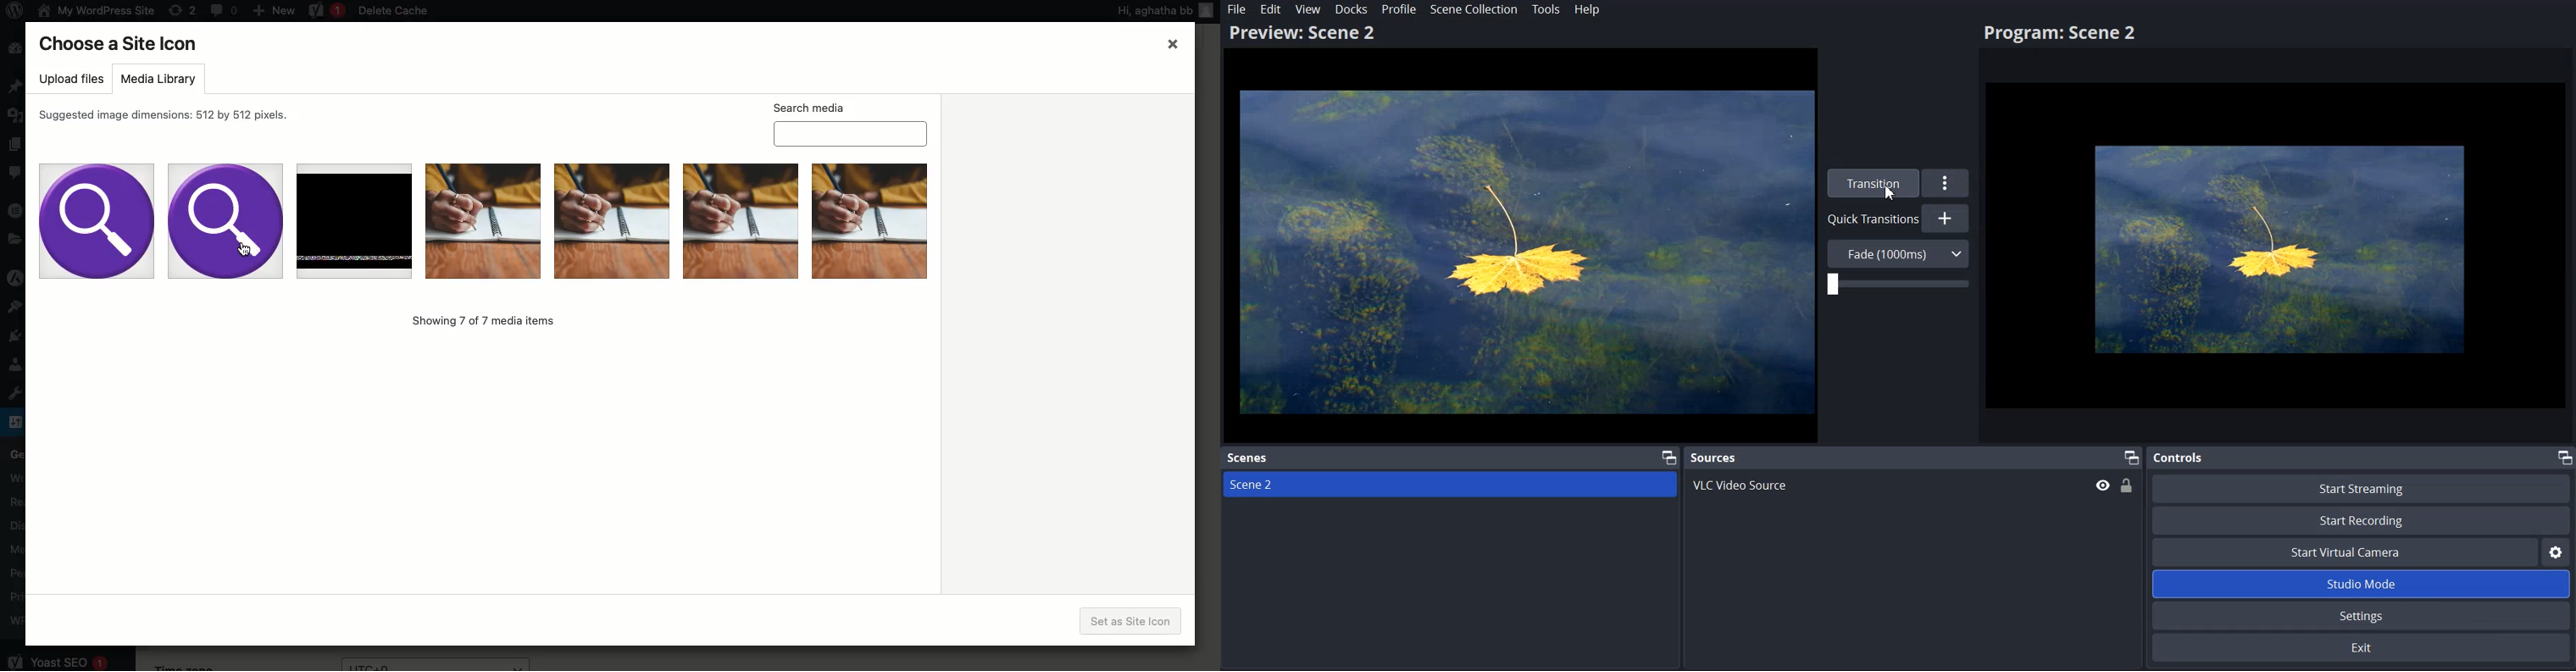 Image resolution: width=2576 pixels, height=672 pixels. Describe the element at coordinates (1898, 283) in the screenshot. I see `Adjust Transition Duration` at that location.